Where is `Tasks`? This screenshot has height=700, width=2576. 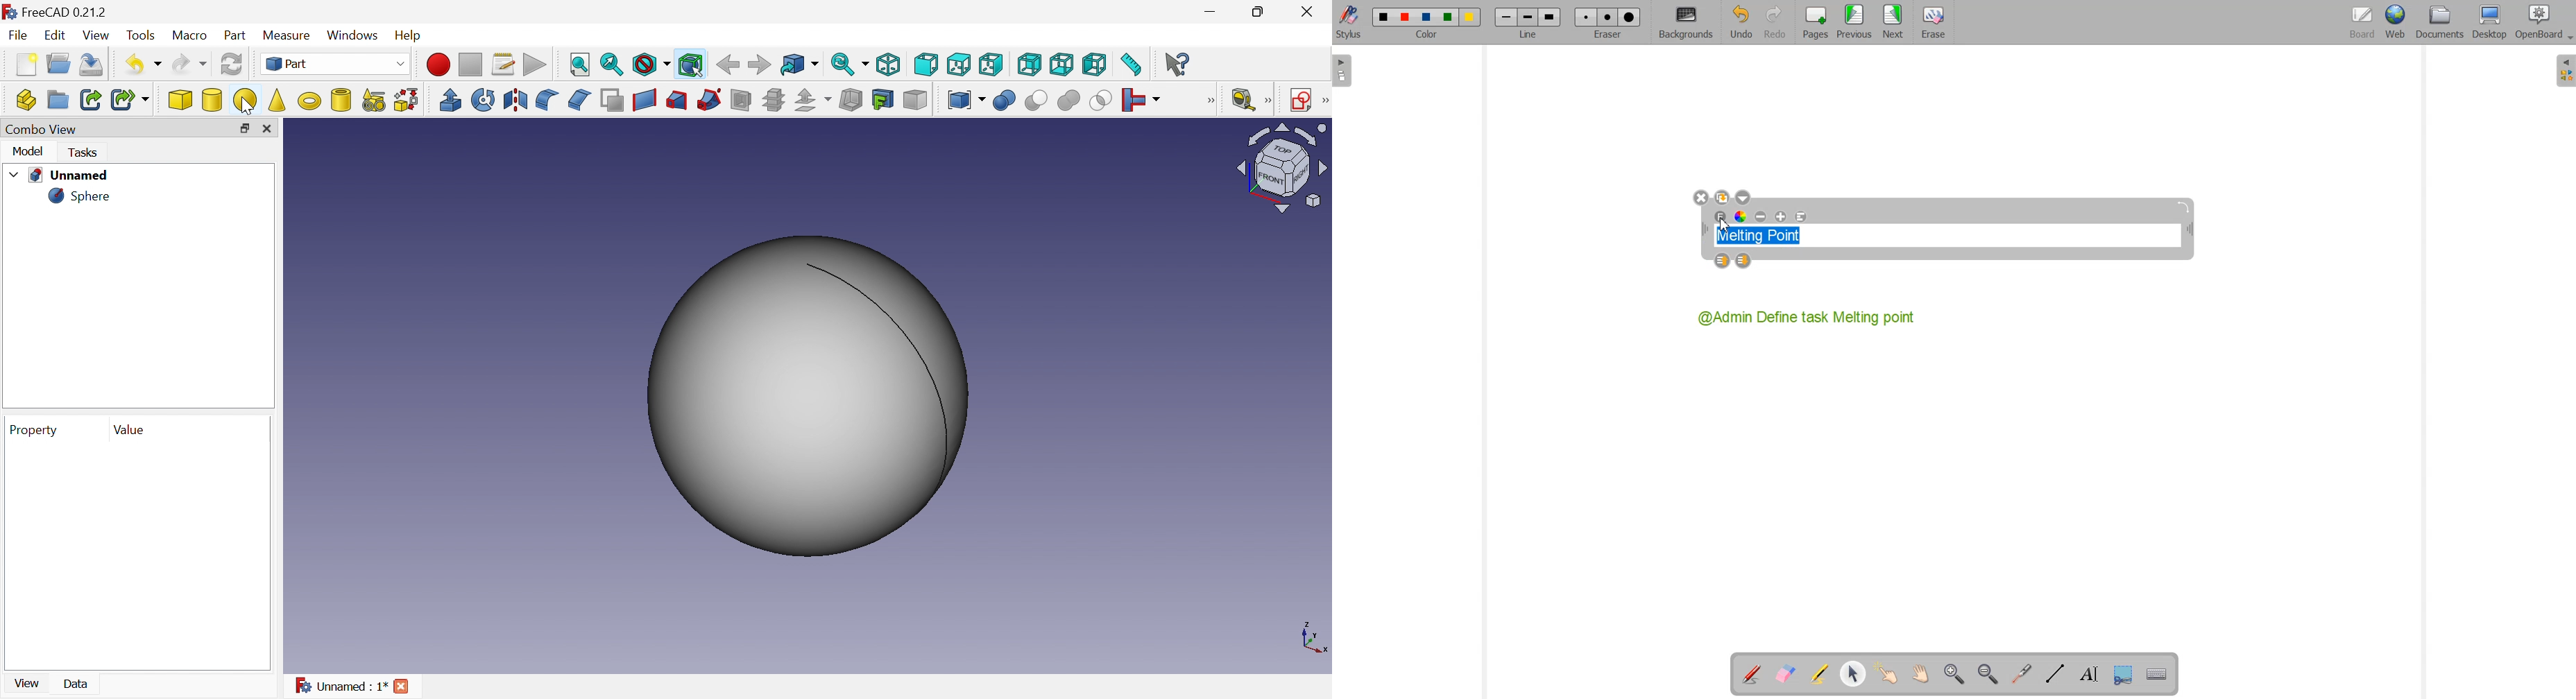
Tasks is located at coordinates (87, 153).